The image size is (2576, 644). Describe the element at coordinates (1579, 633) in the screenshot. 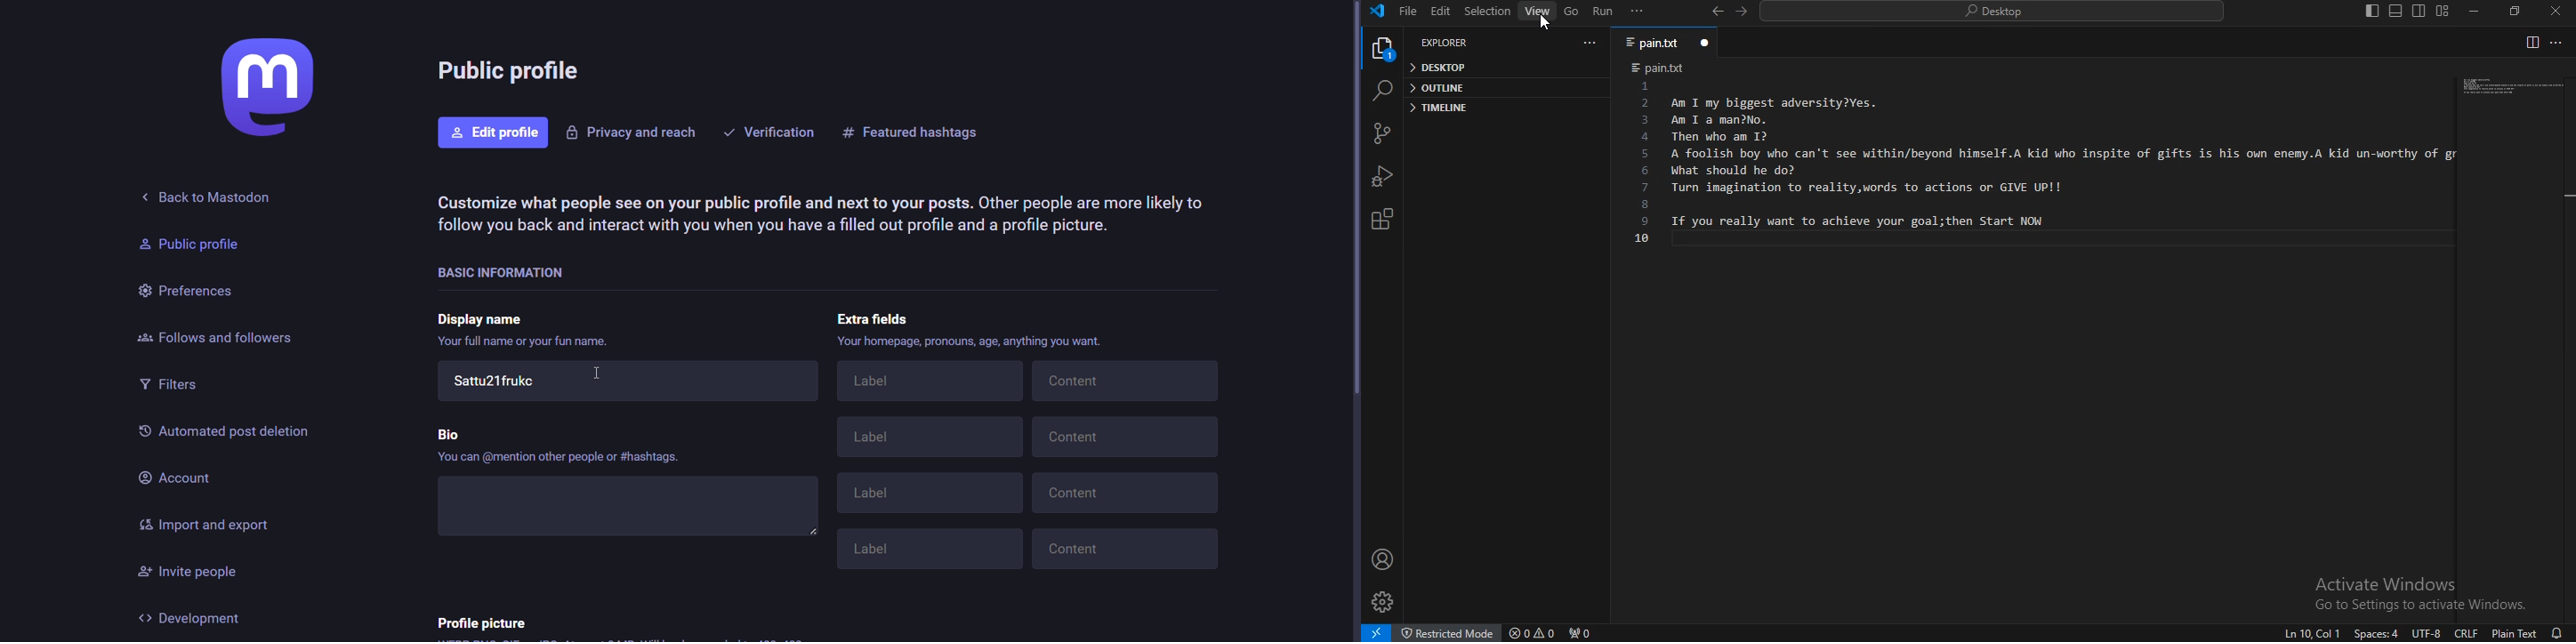

I see `no ports forwarded` at that location.